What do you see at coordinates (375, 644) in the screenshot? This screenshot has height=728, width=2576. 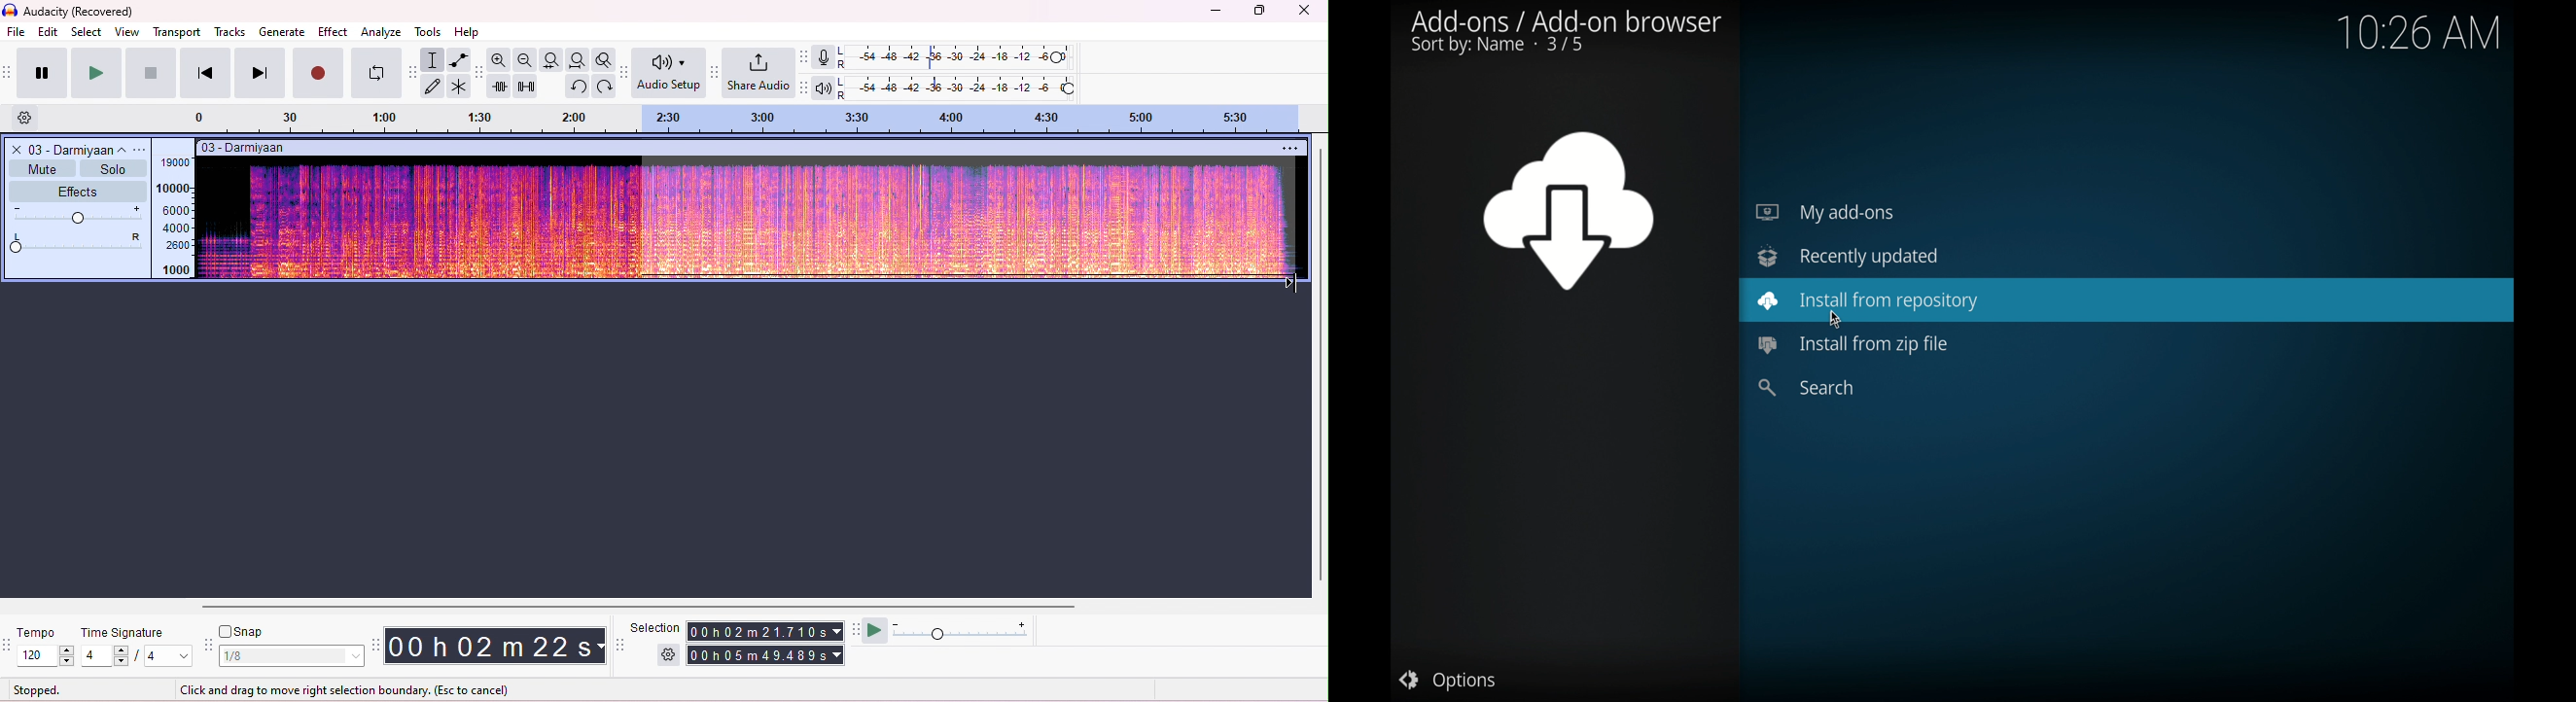 I see `time tool` at bounding box center [375, 644].